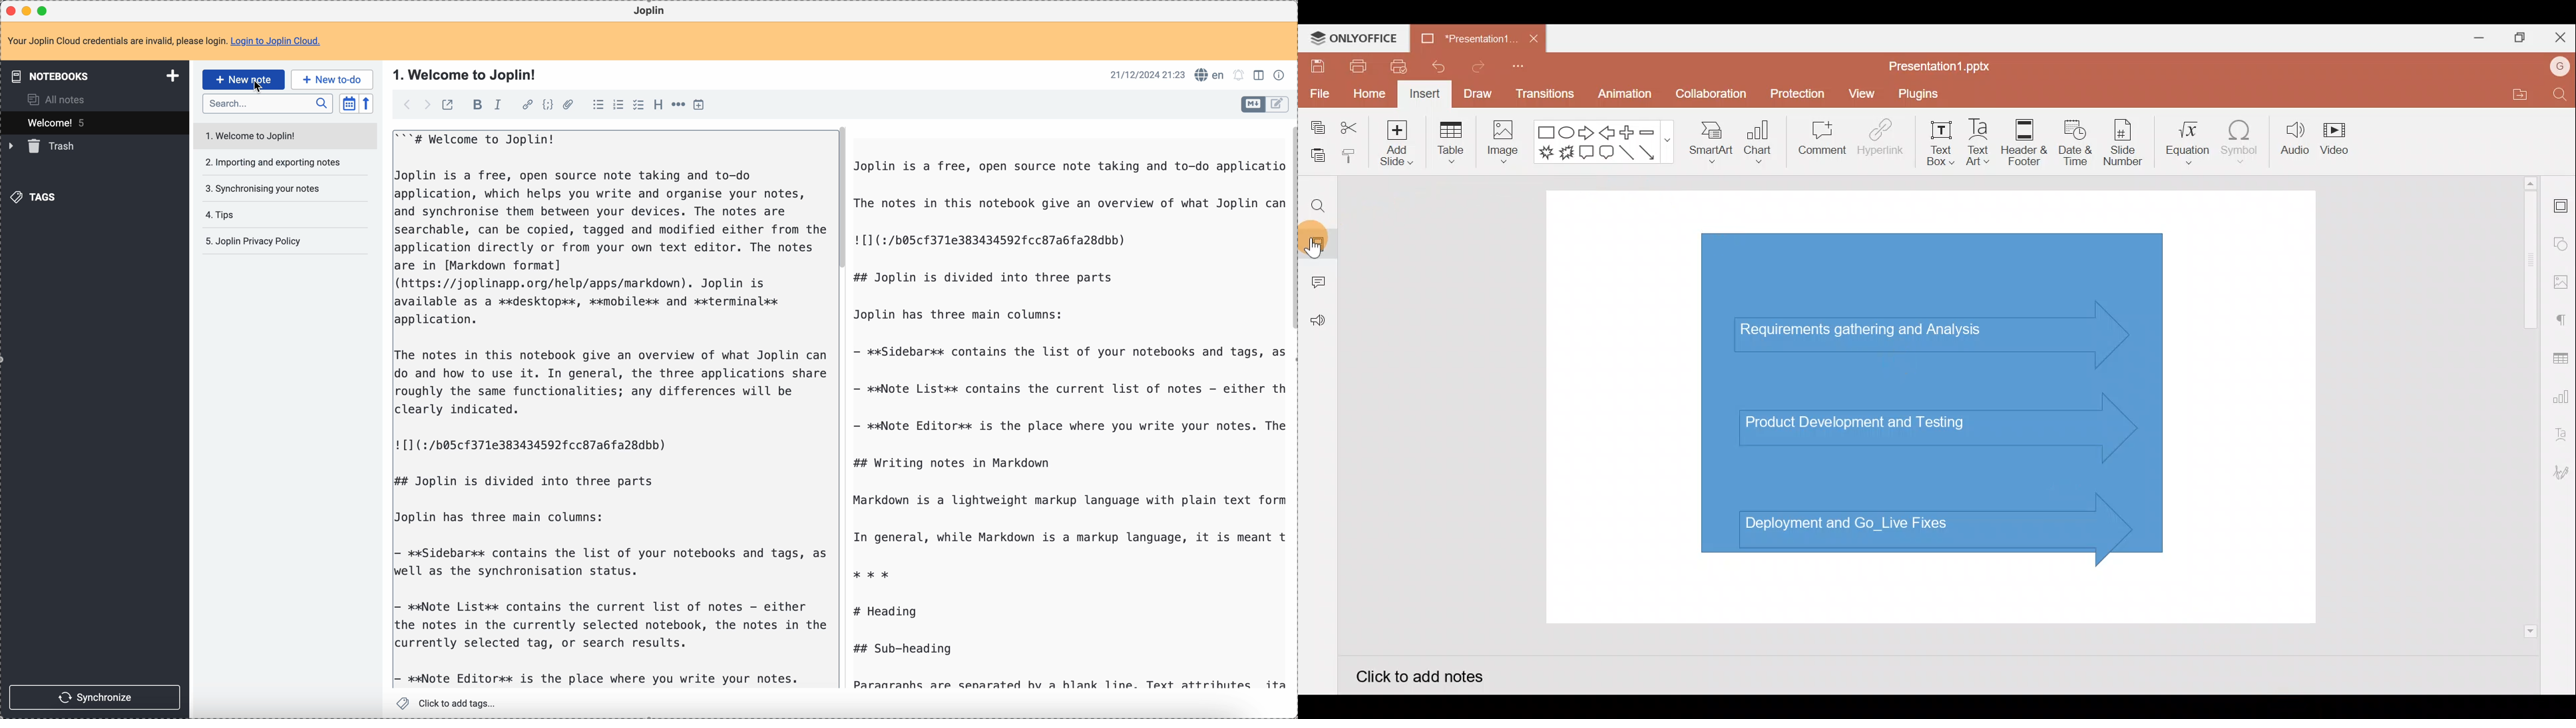  Describe the element at coordinates (45, 10) in the screenshot. I see `maximize` at that location.